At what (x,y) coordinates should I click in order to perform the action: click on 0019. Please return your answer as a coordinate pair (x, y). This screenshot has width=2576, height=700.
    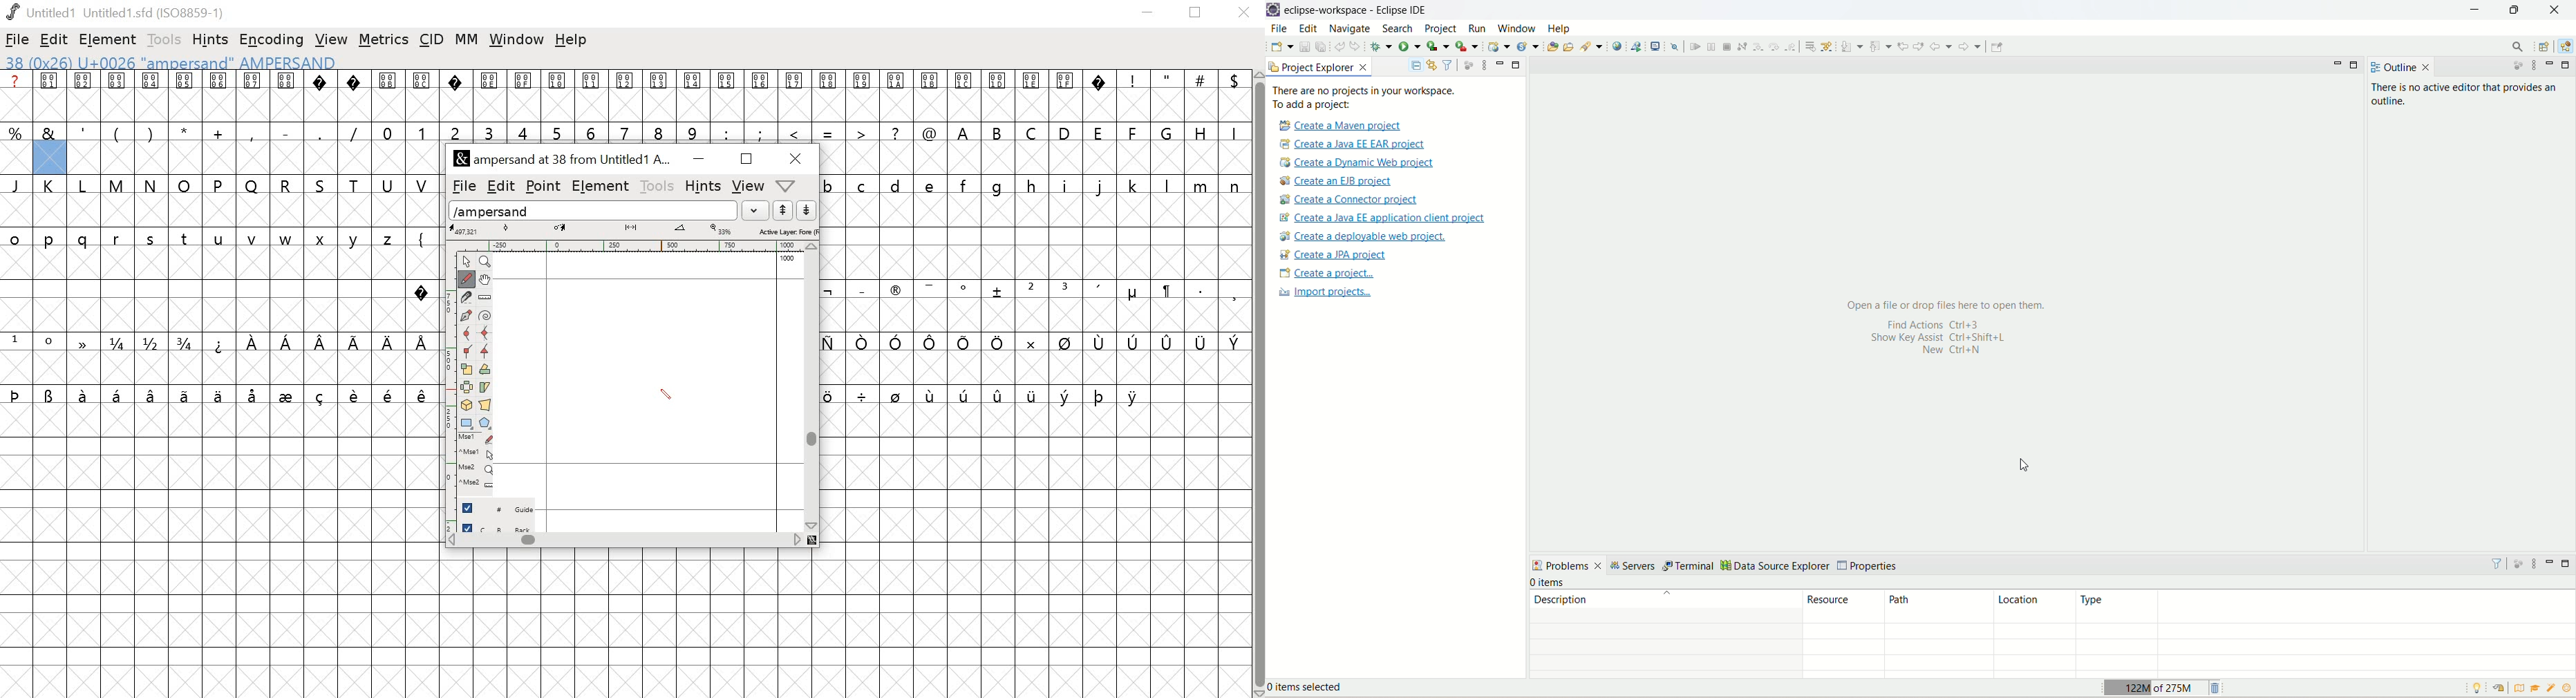
    Looking at the image, I should click on (863, 96).